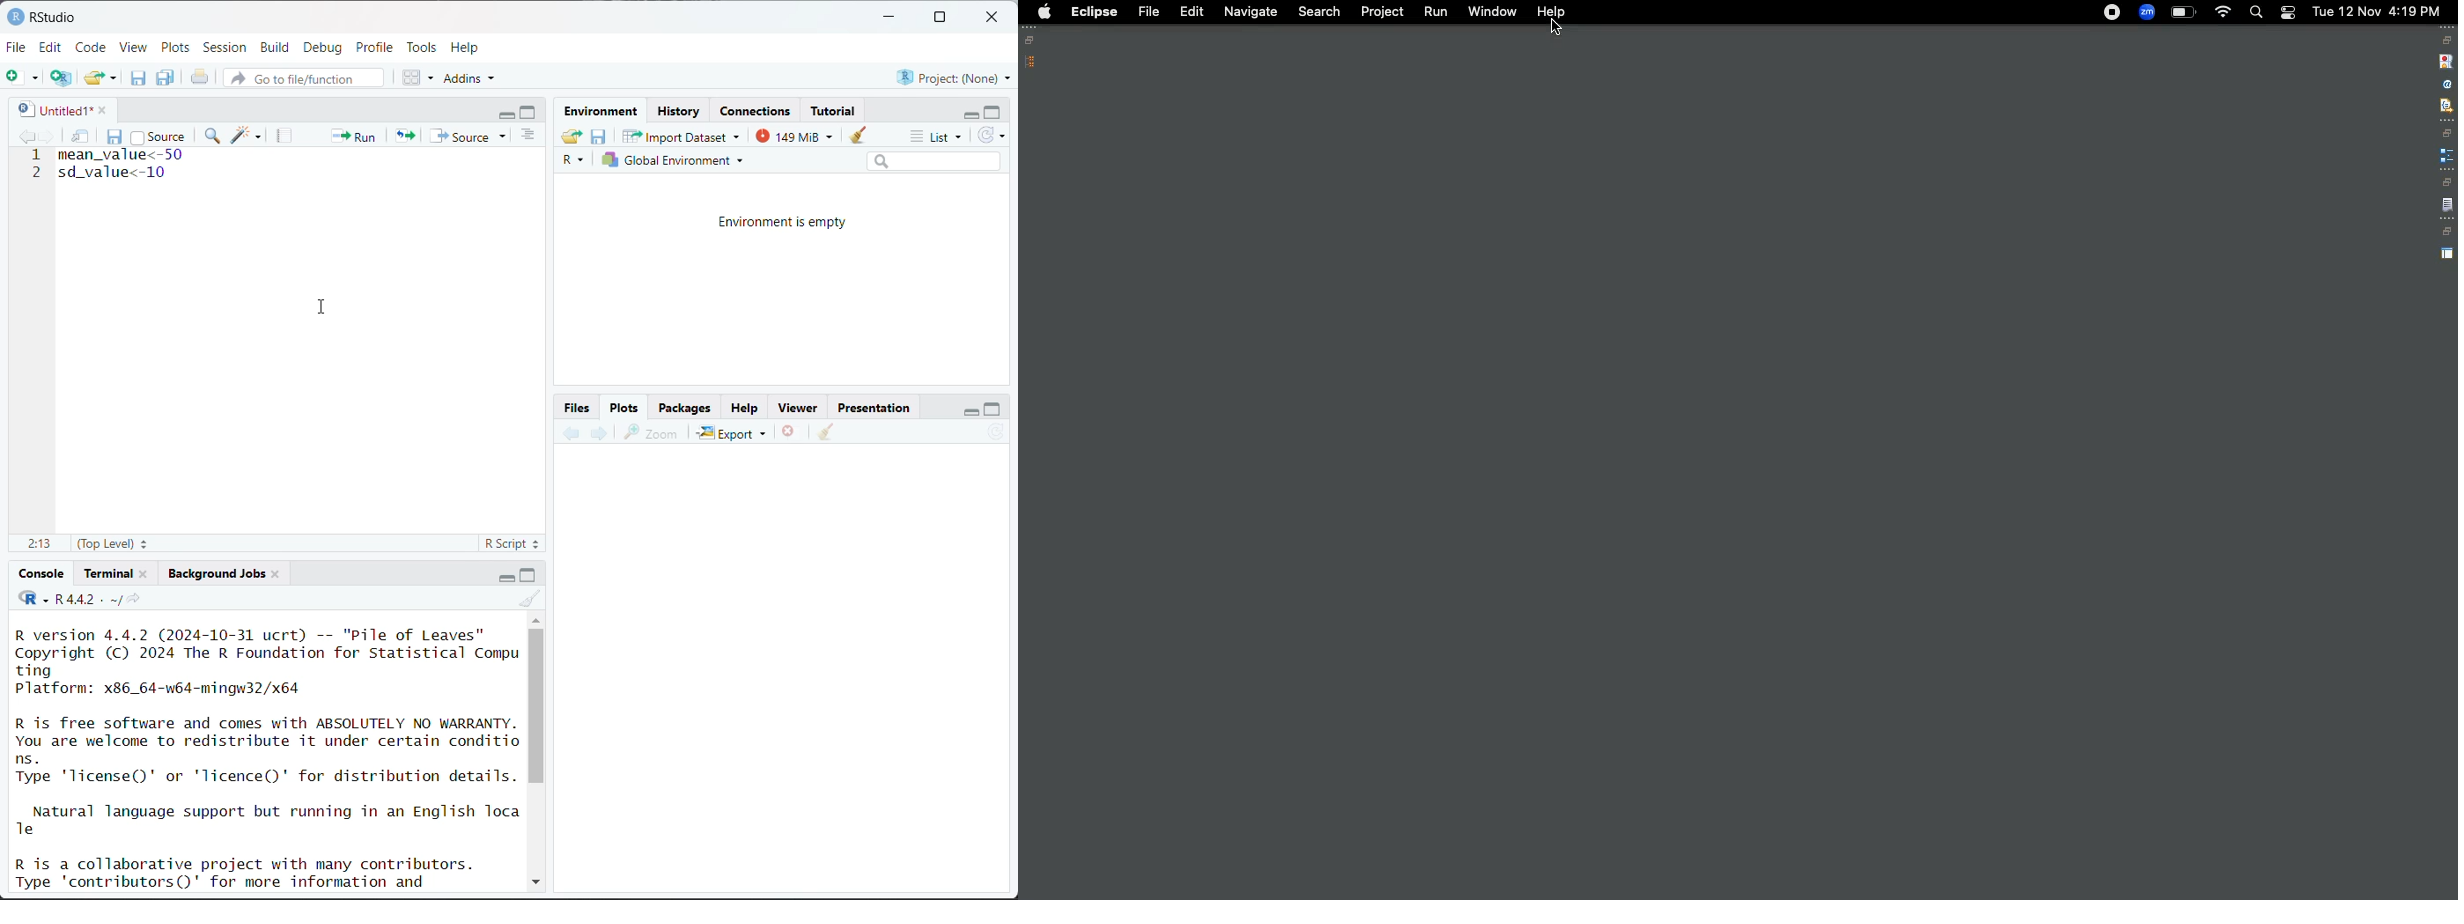 The image size is (2464, 924). I want to click on Run, so click(1432, 11).